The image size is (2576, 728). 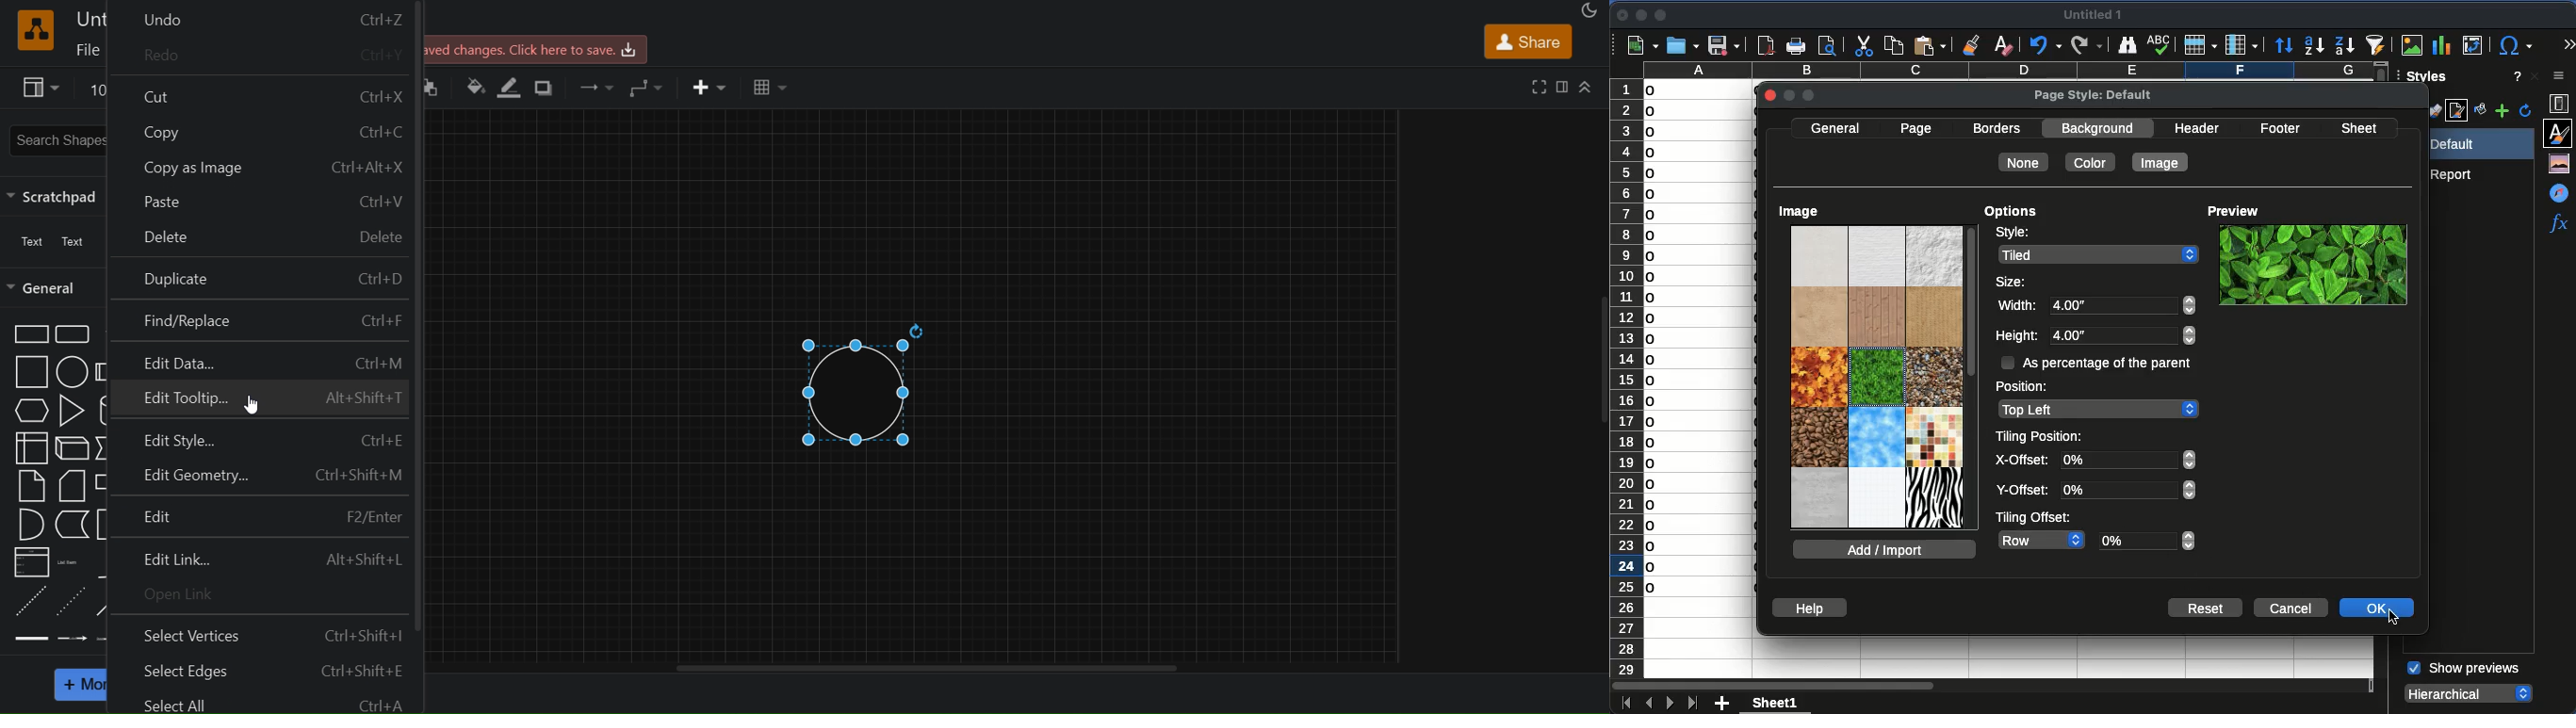 What do you see at coordinates (2344, 45) in the screenshot?
I see `descending` at bounding box center [2344, 45].